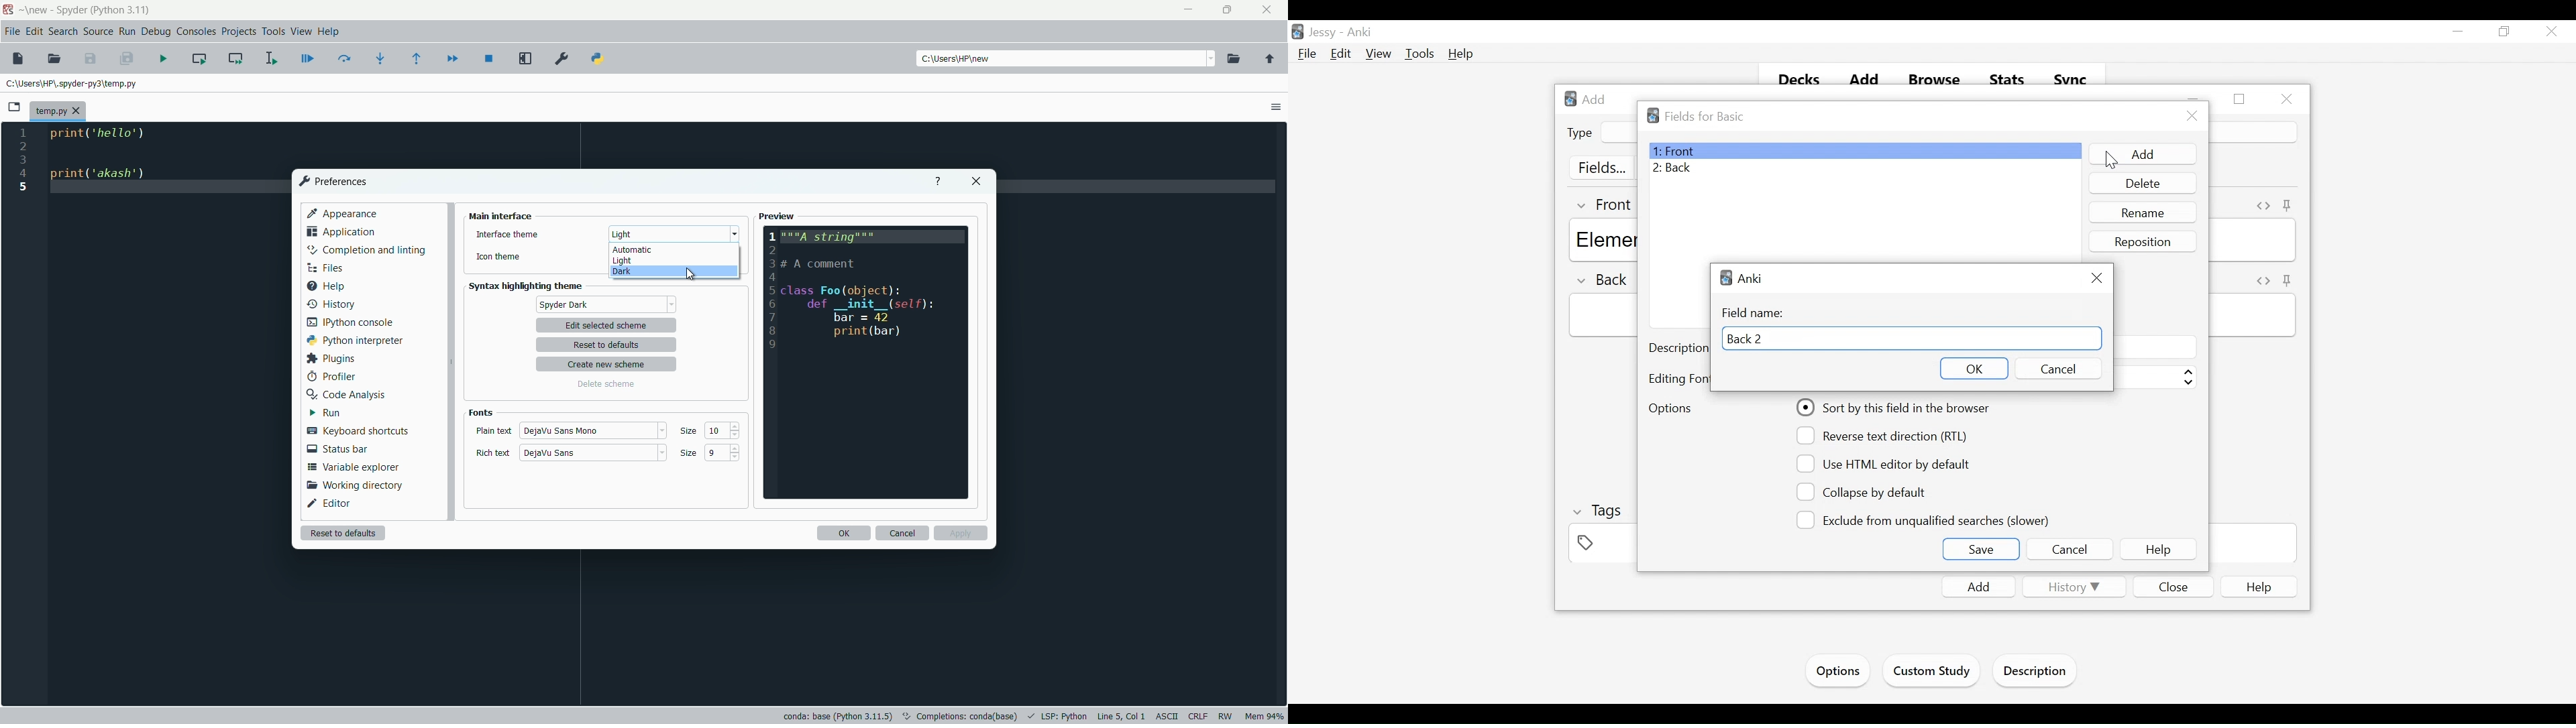 This screenshot has height=728, width=2576. What do you see at coordinates (843, 533) in the screenshot?
I see `ok` at bounding box center [843, 533].